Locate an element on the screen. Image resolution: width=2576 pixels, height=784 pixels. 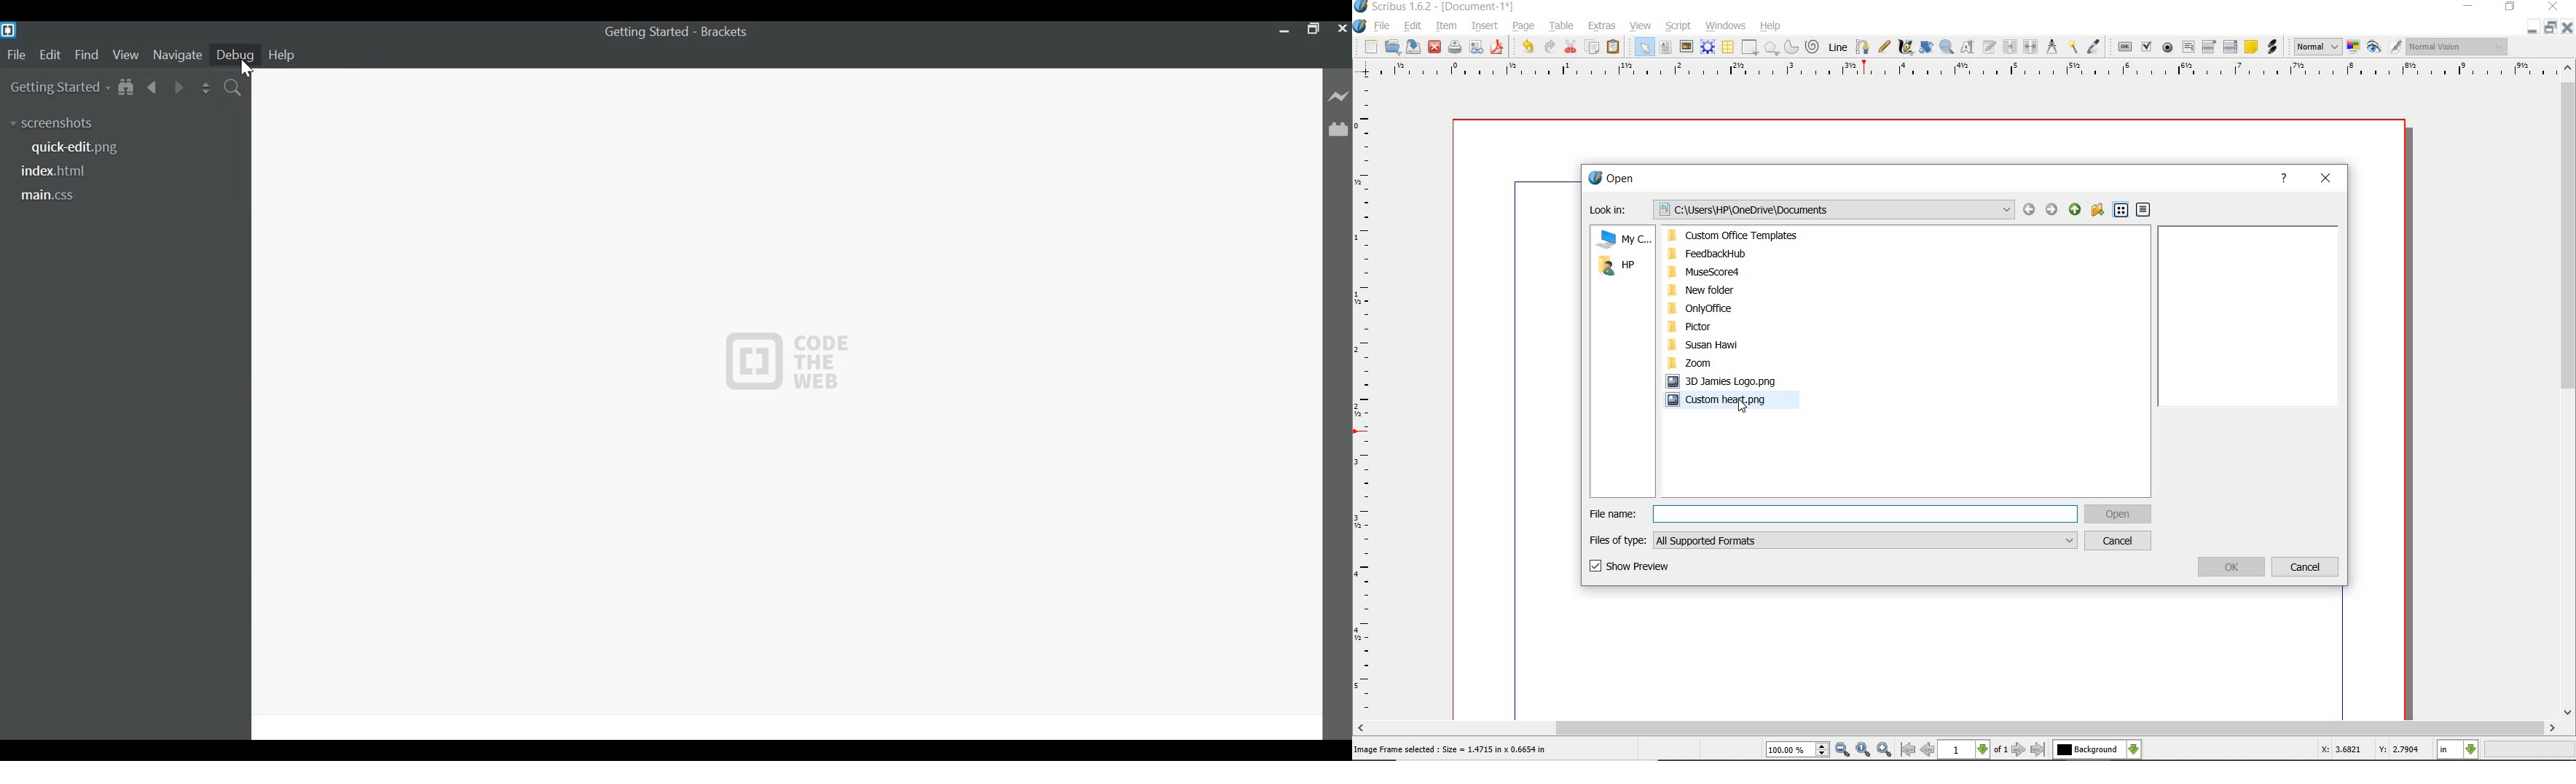
select measurement is located at coordinates (2458, 749).